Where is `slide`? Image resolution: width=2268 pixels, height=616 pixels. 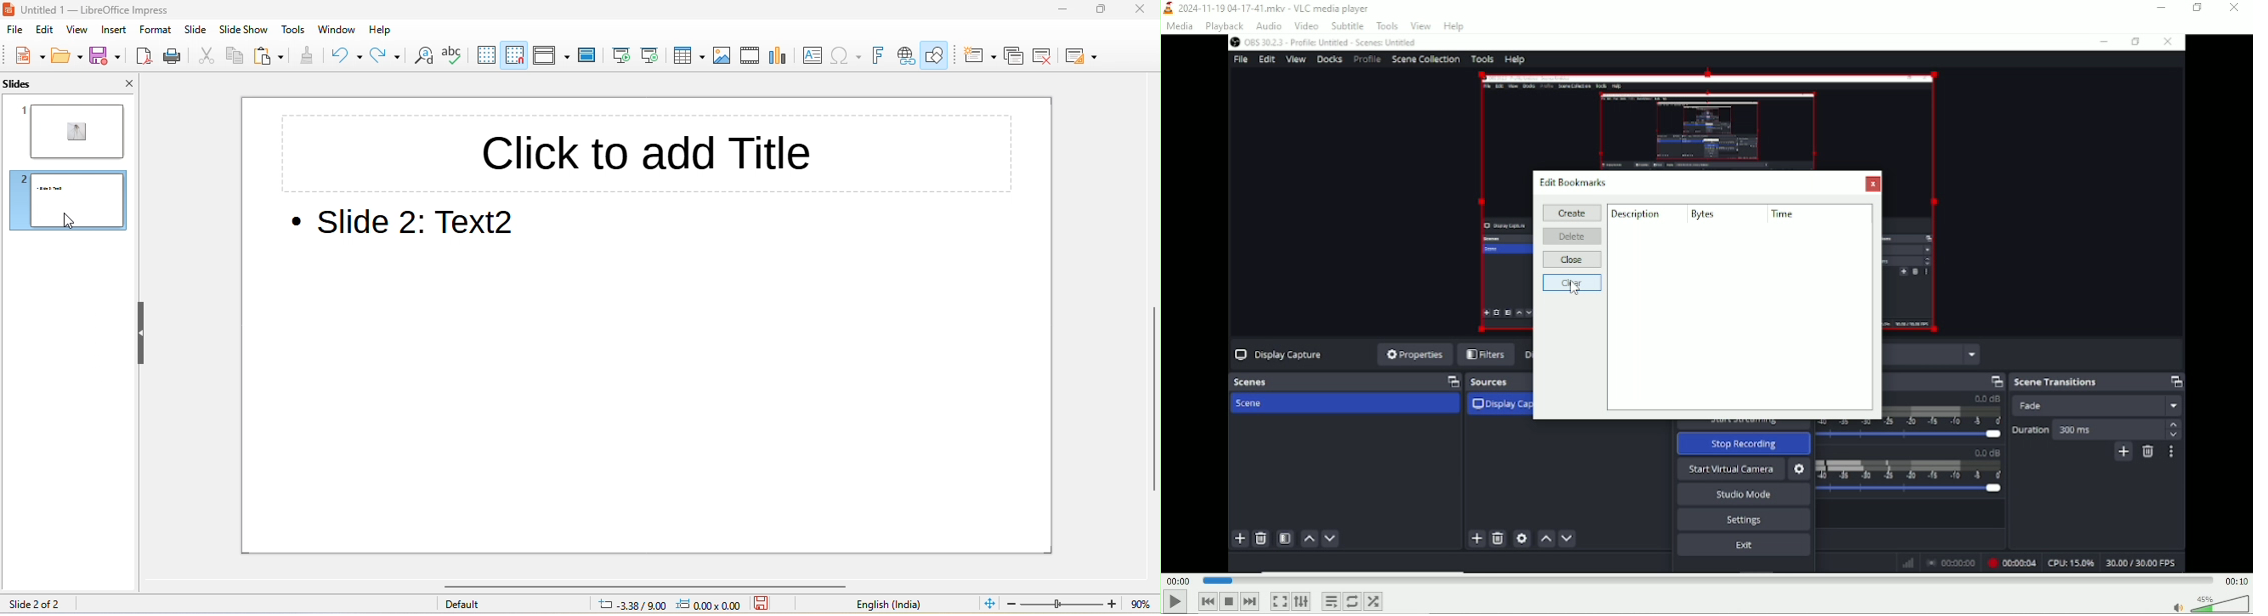 slide is located at coordinates (198, 31).